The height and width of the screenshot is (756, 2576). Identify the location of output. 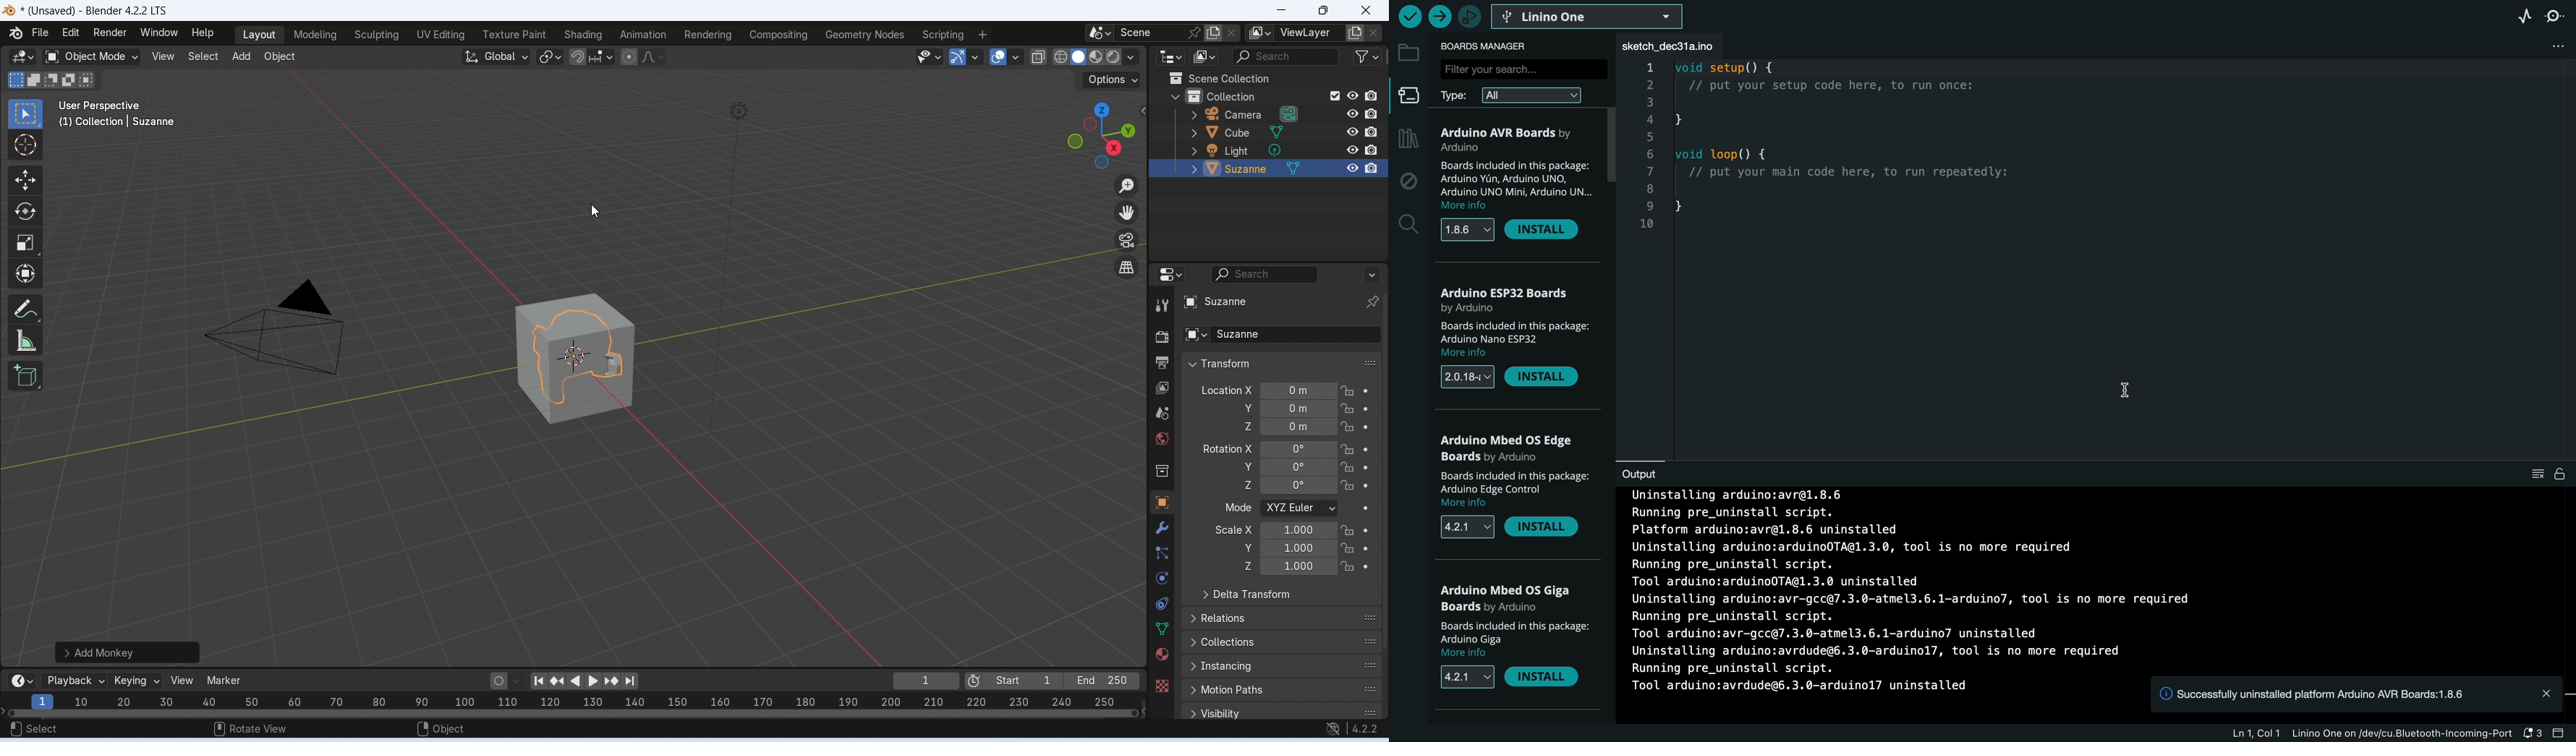
(1652, 471).